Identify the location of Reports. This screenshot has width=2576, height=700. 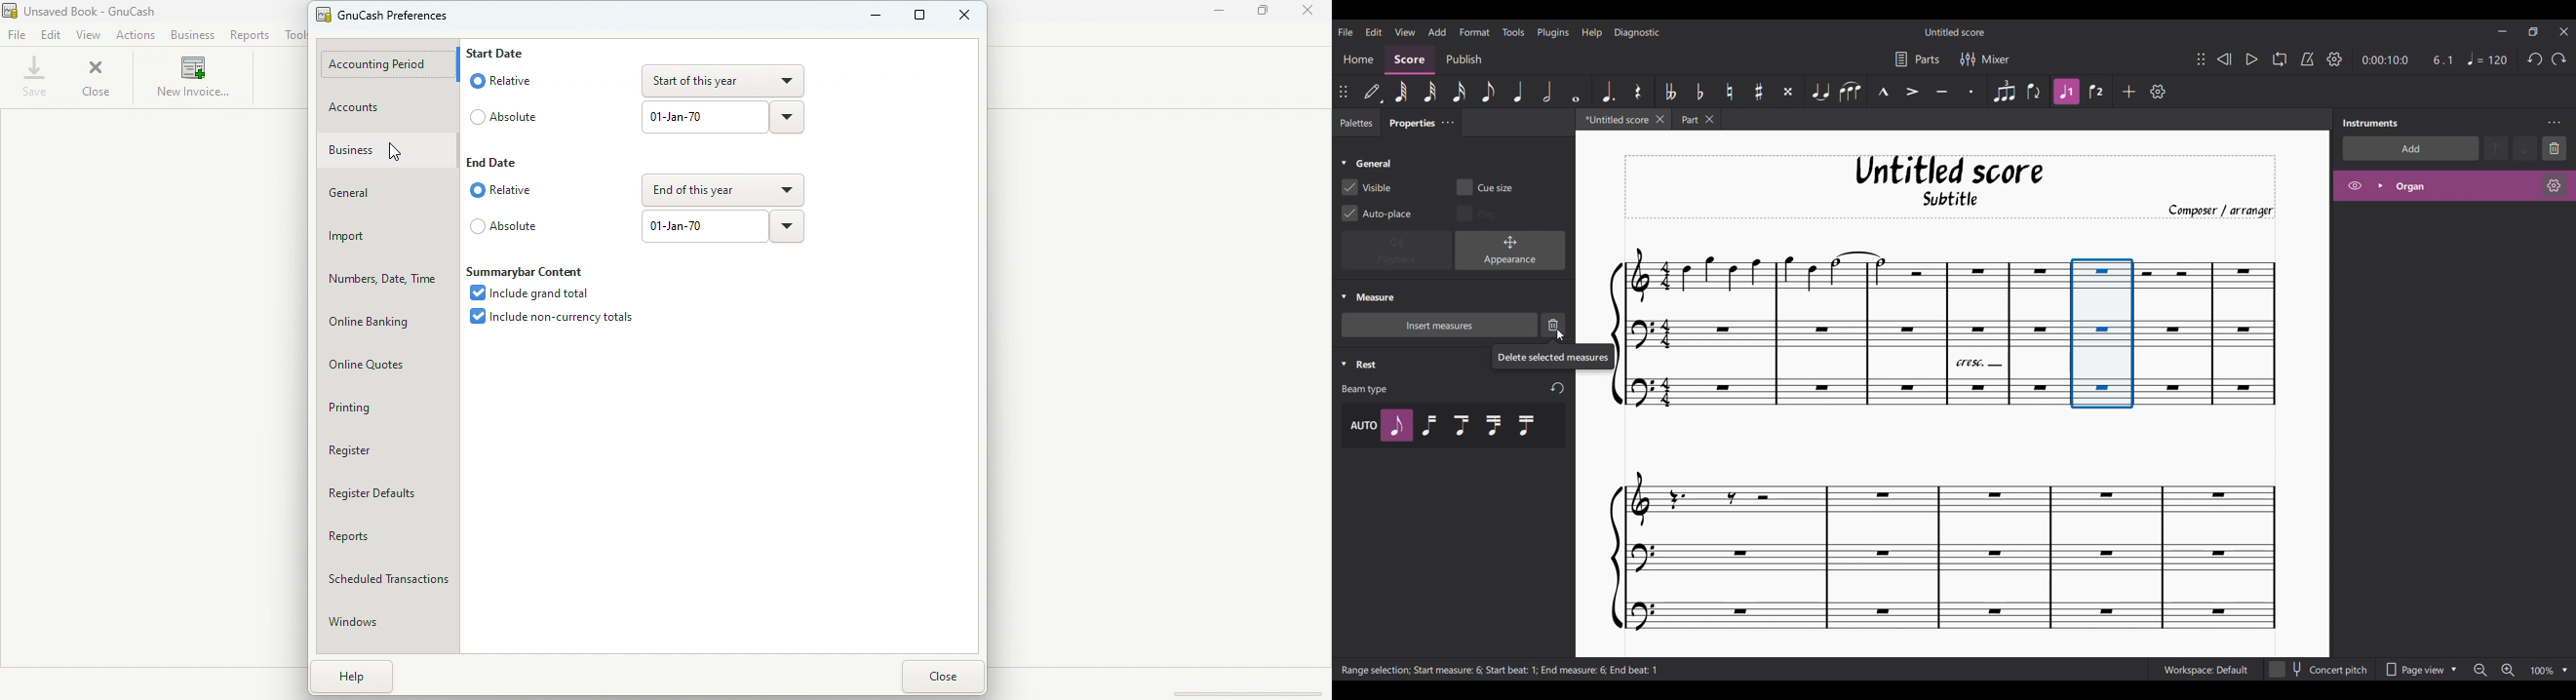
(383, 536).